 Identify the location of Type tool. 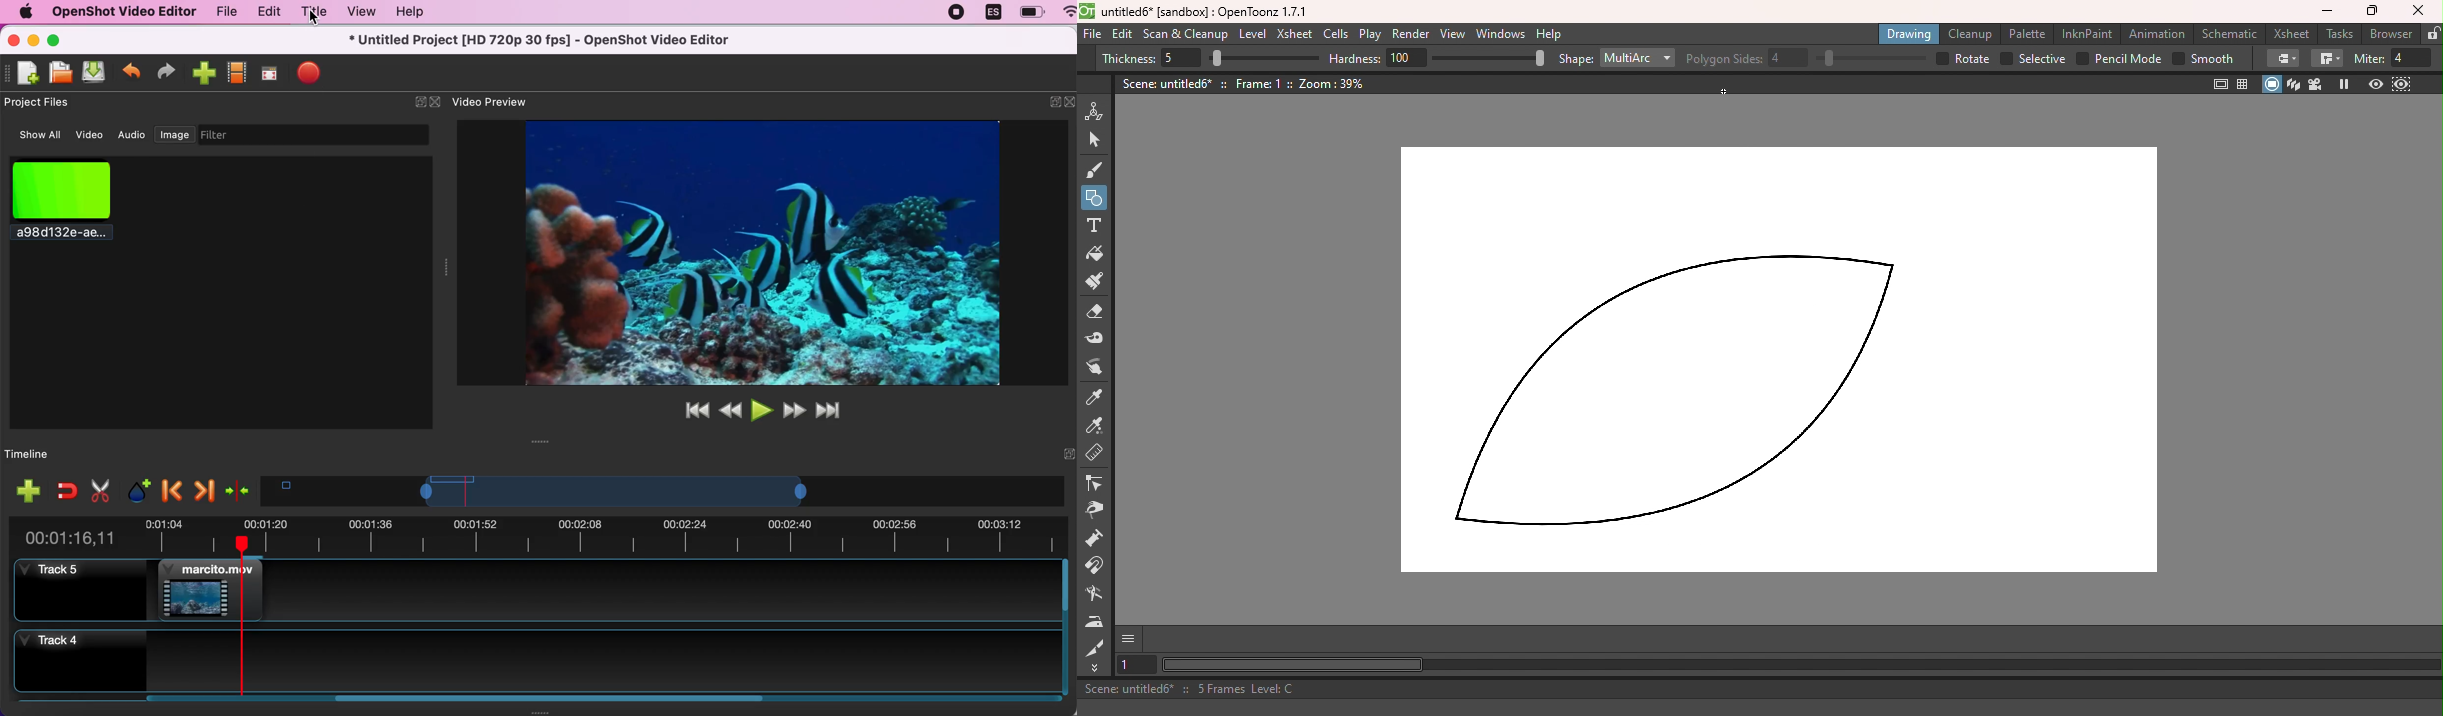
(1096, 226).